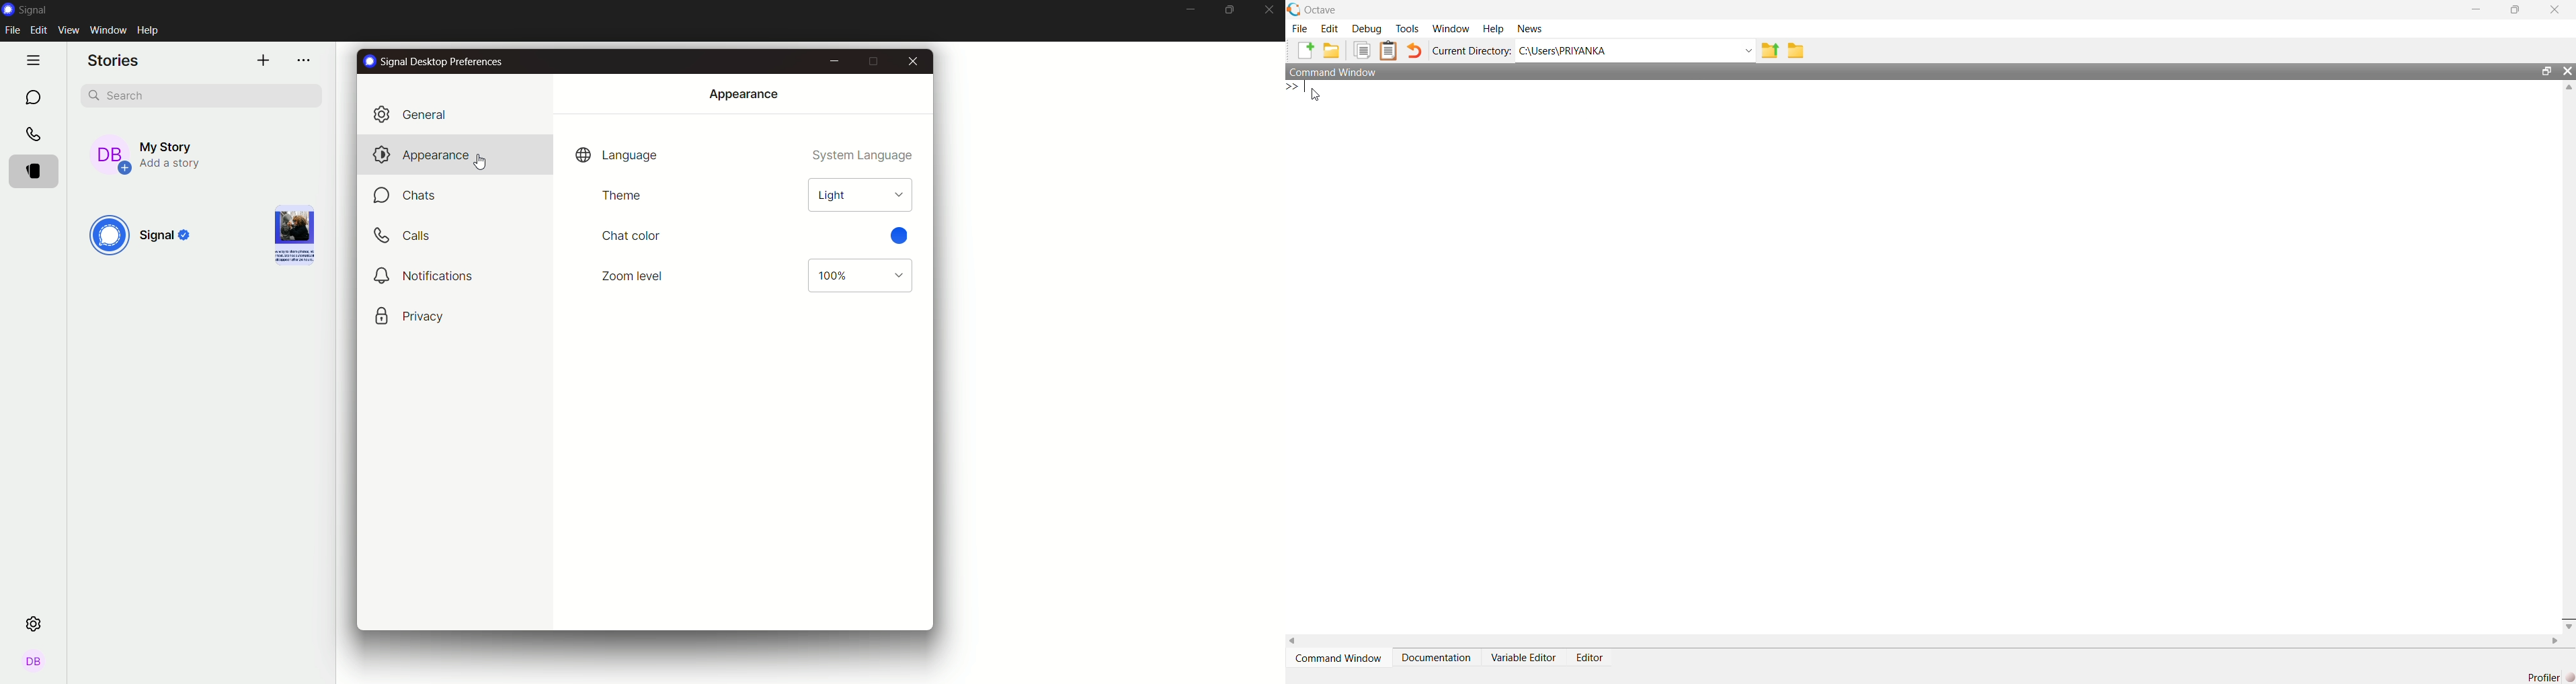 The height and width of the screenshot is (700, 2576). Describe the element at coordinates (743, 93) in the screenshot. I see `appearance` at that location.